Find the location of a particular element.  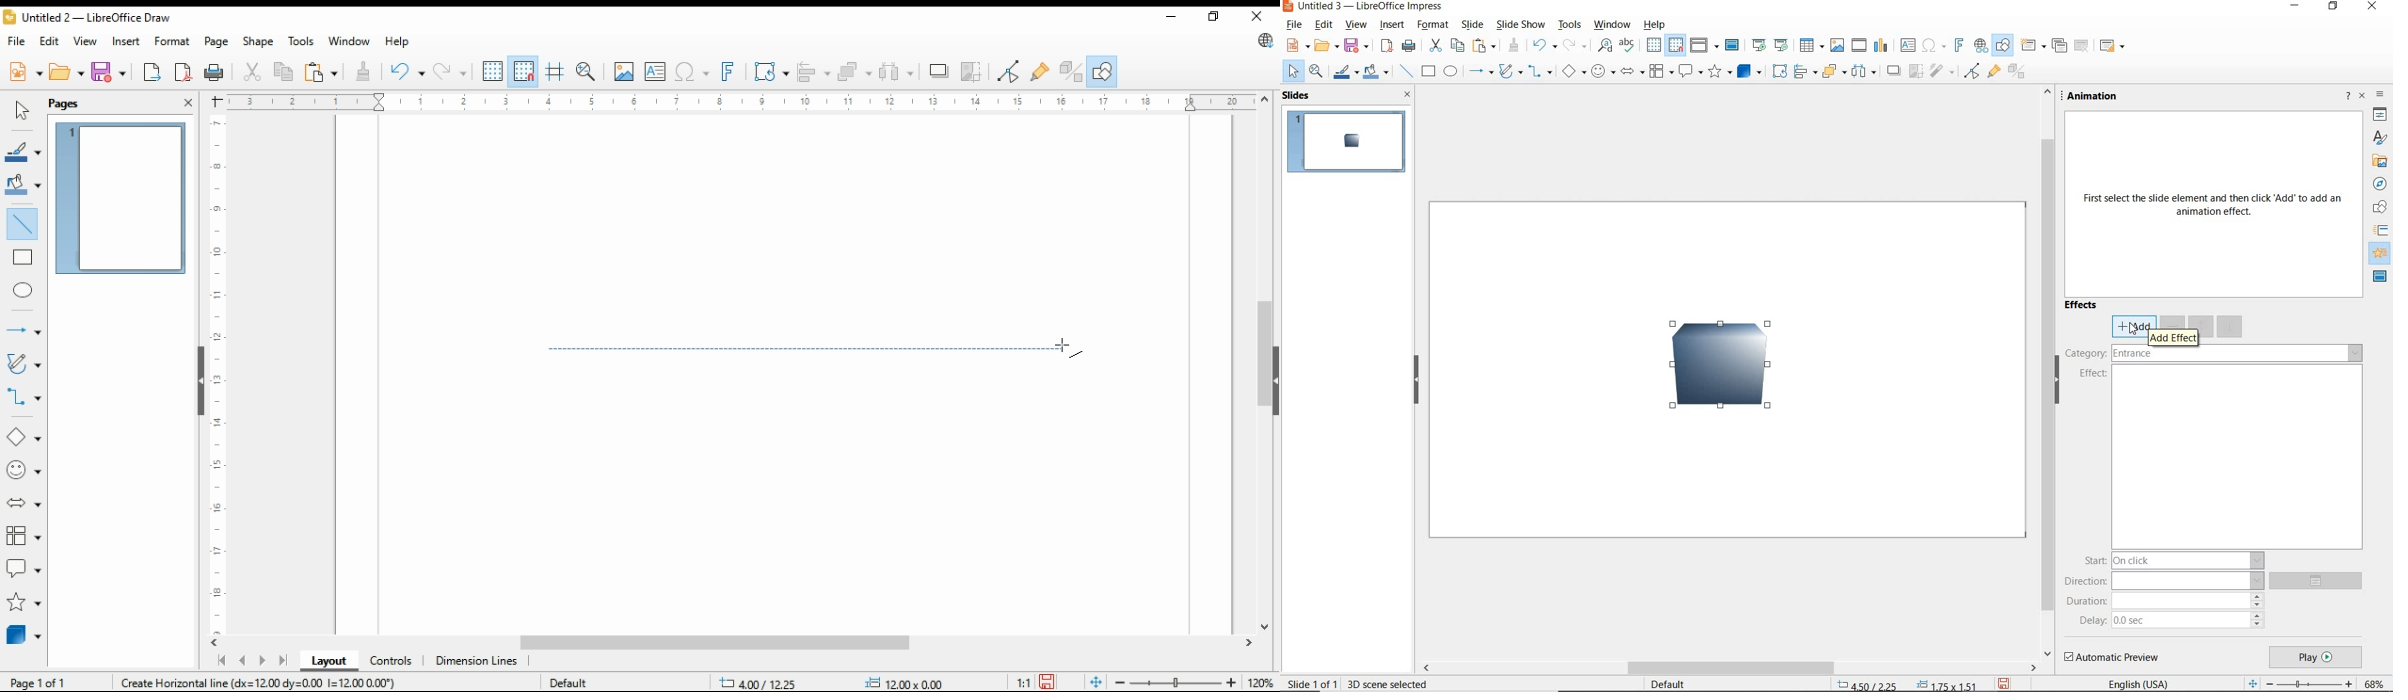

transformations is located at coordinates (770, 71).